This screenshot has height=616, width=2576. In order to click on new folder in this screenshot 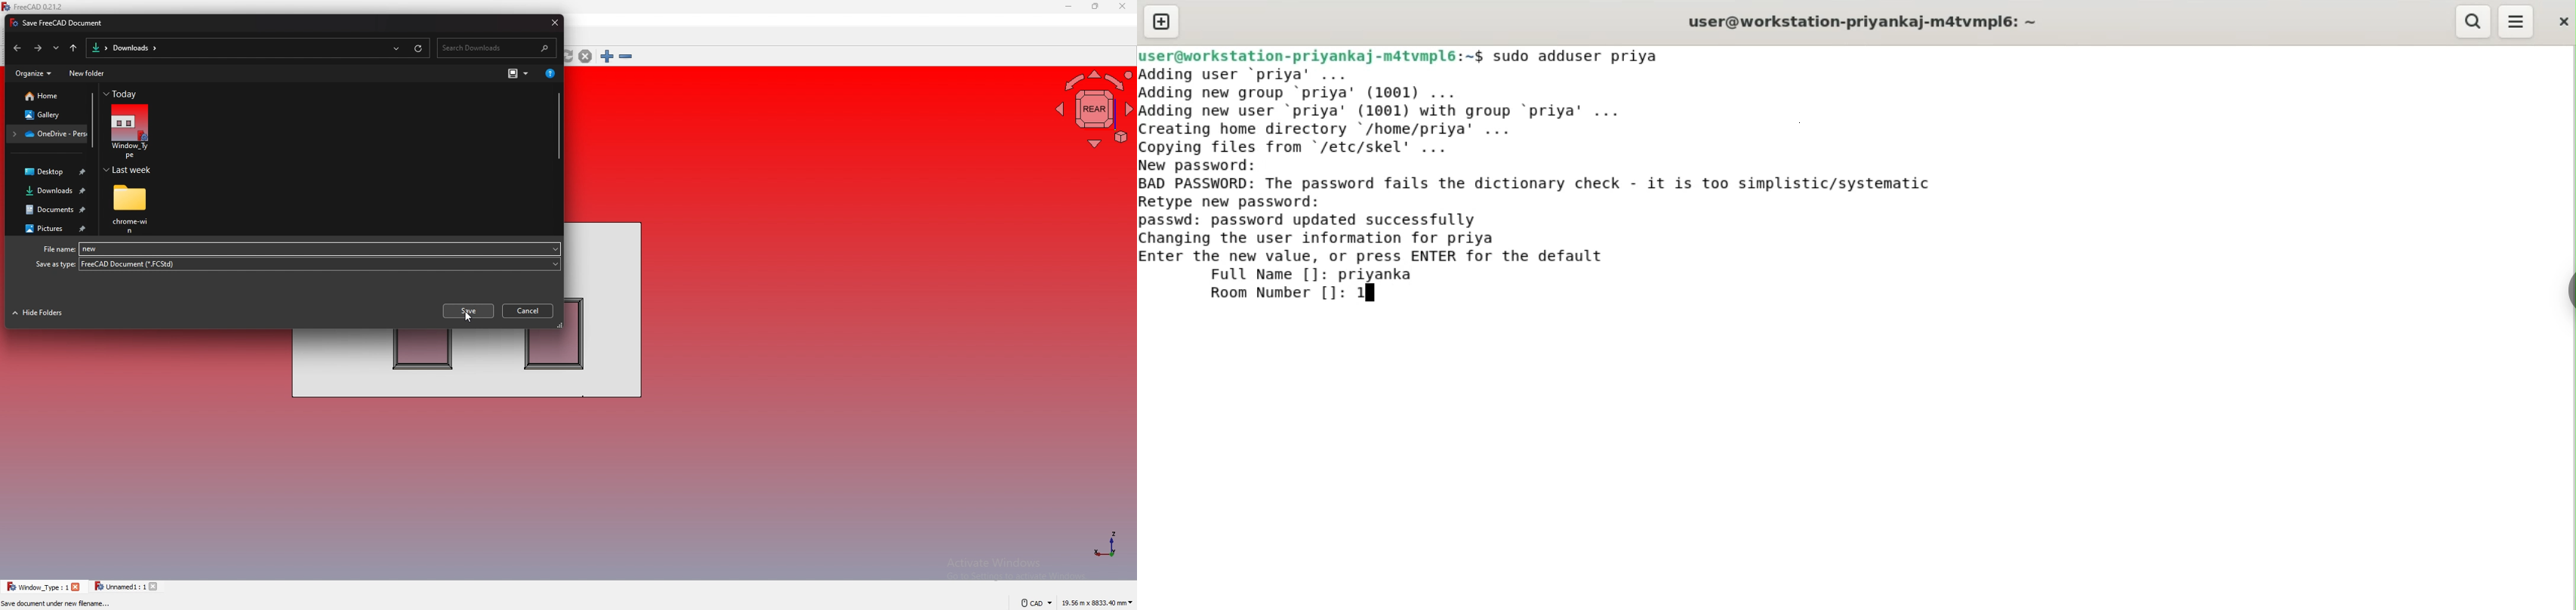, I will do `click(88, 75)`.